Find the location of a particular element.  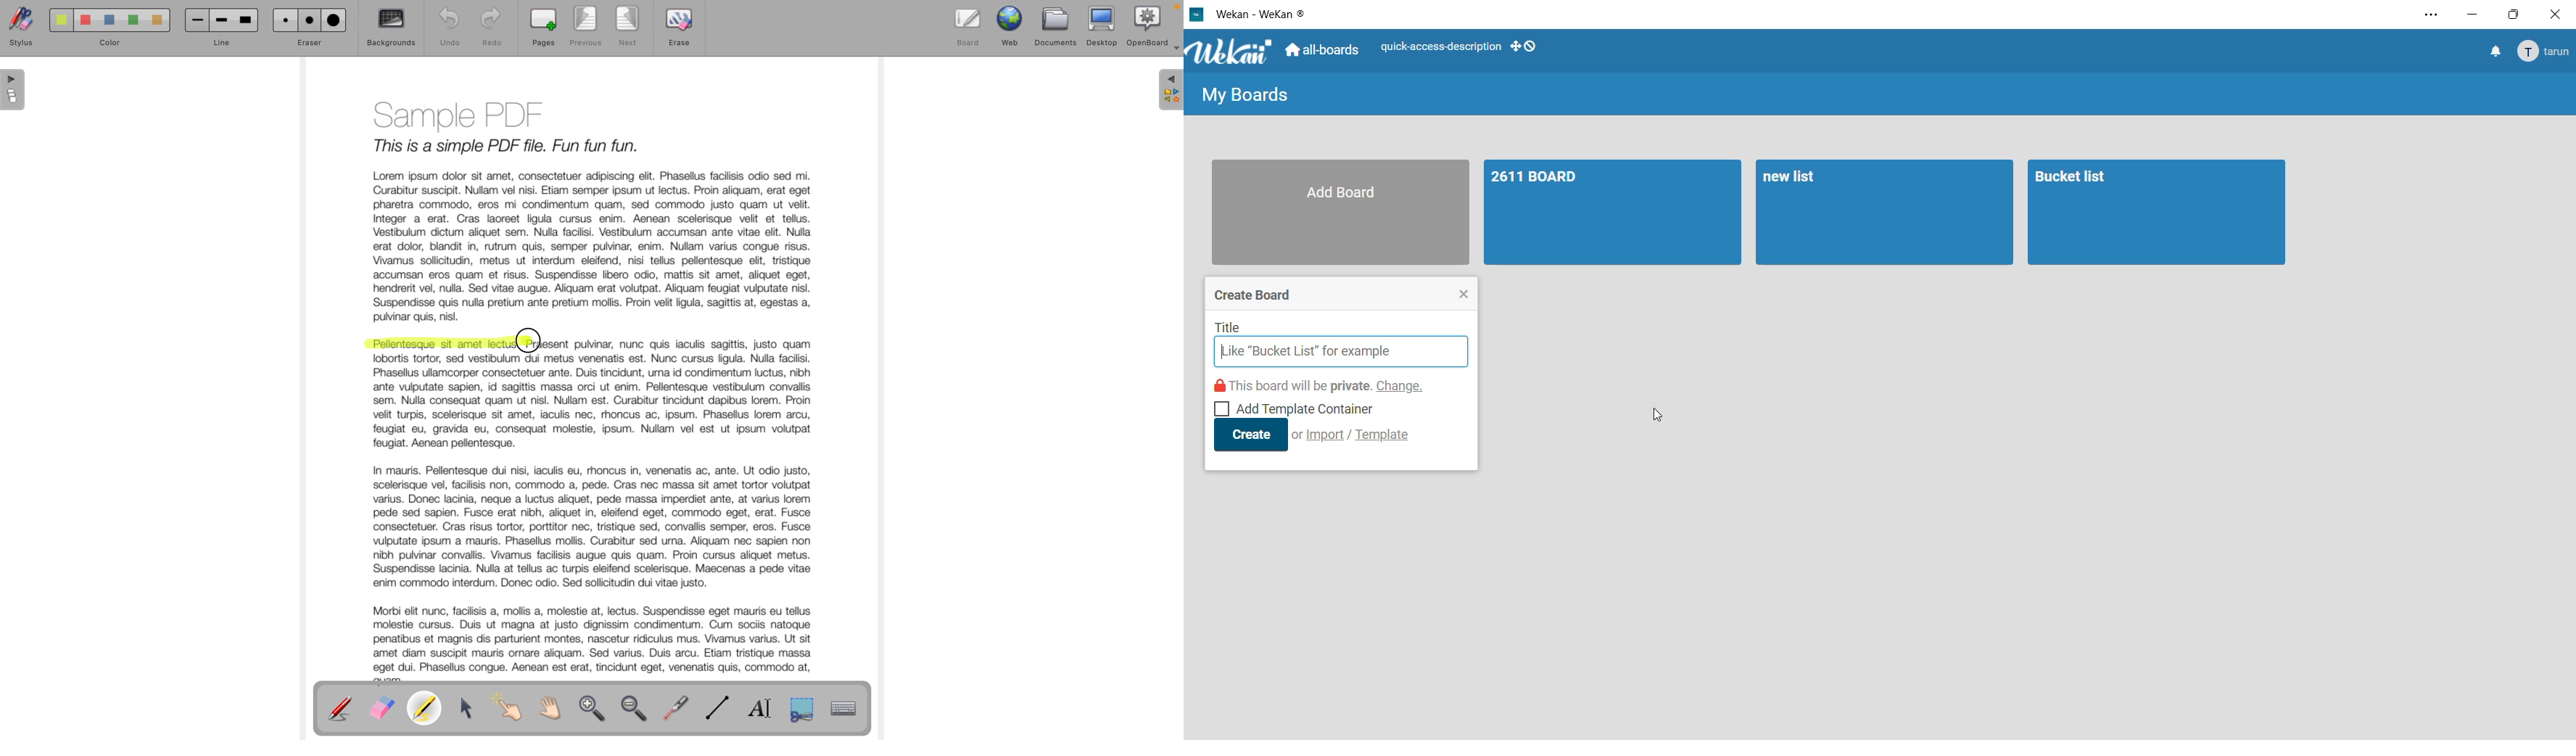

board 3 is located at coordinates (2158, 213).